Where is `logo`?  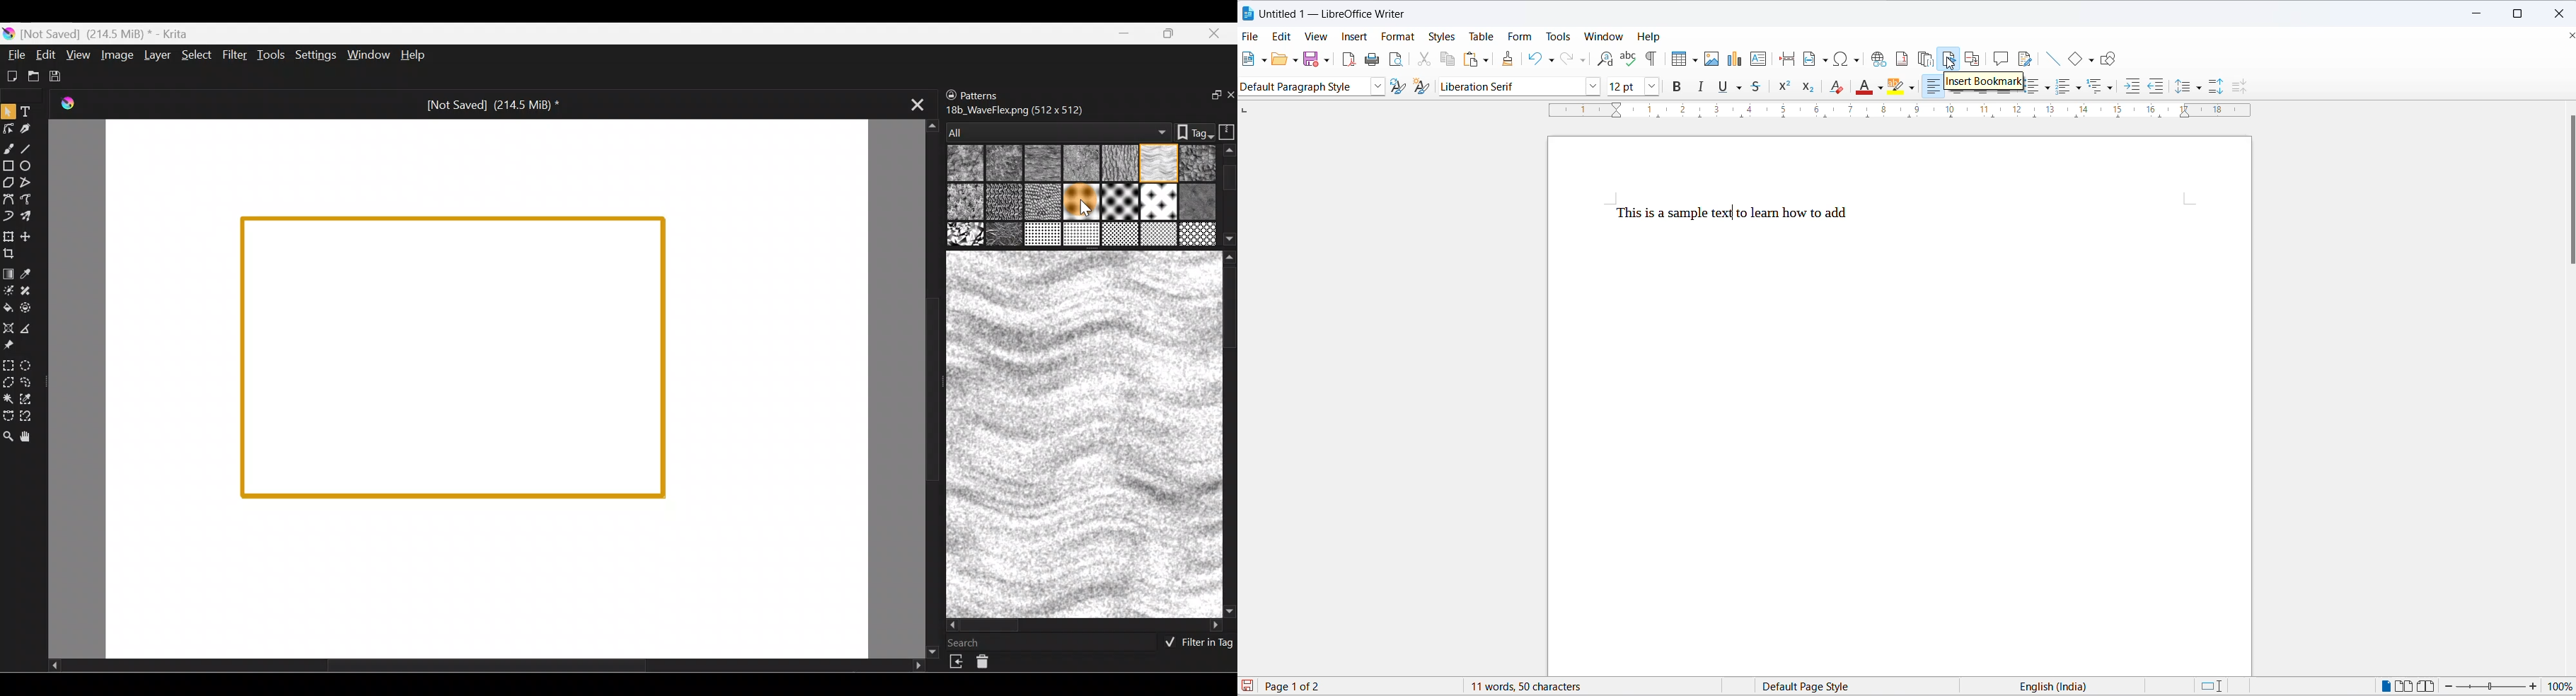 logo is located at coordinates (1249, 13).